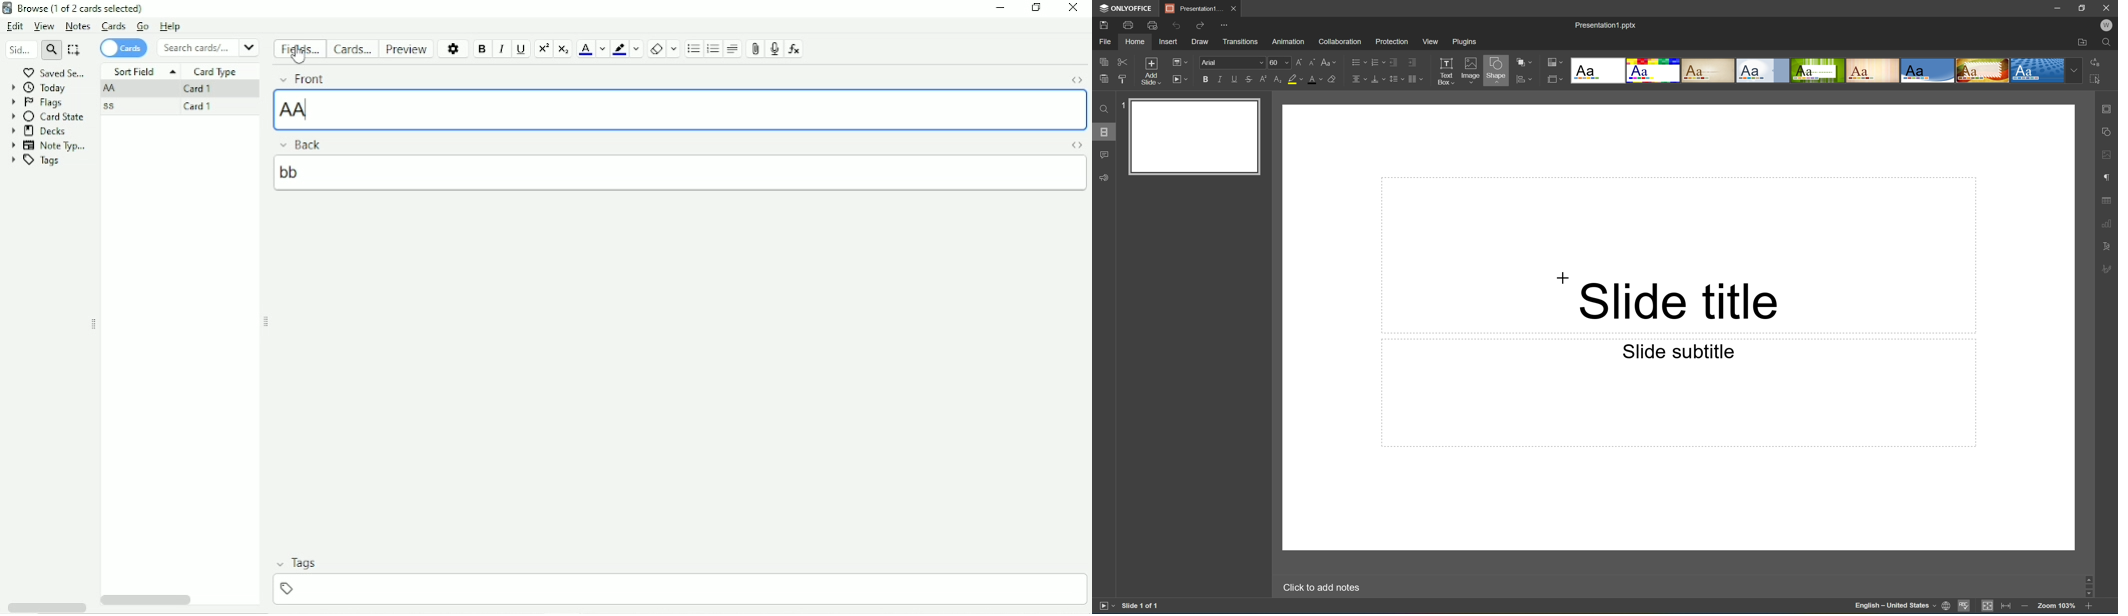  What do you see at coordinates (299, 51) in the screenshot?
I see `Fields` at bounding box center [299, 51].